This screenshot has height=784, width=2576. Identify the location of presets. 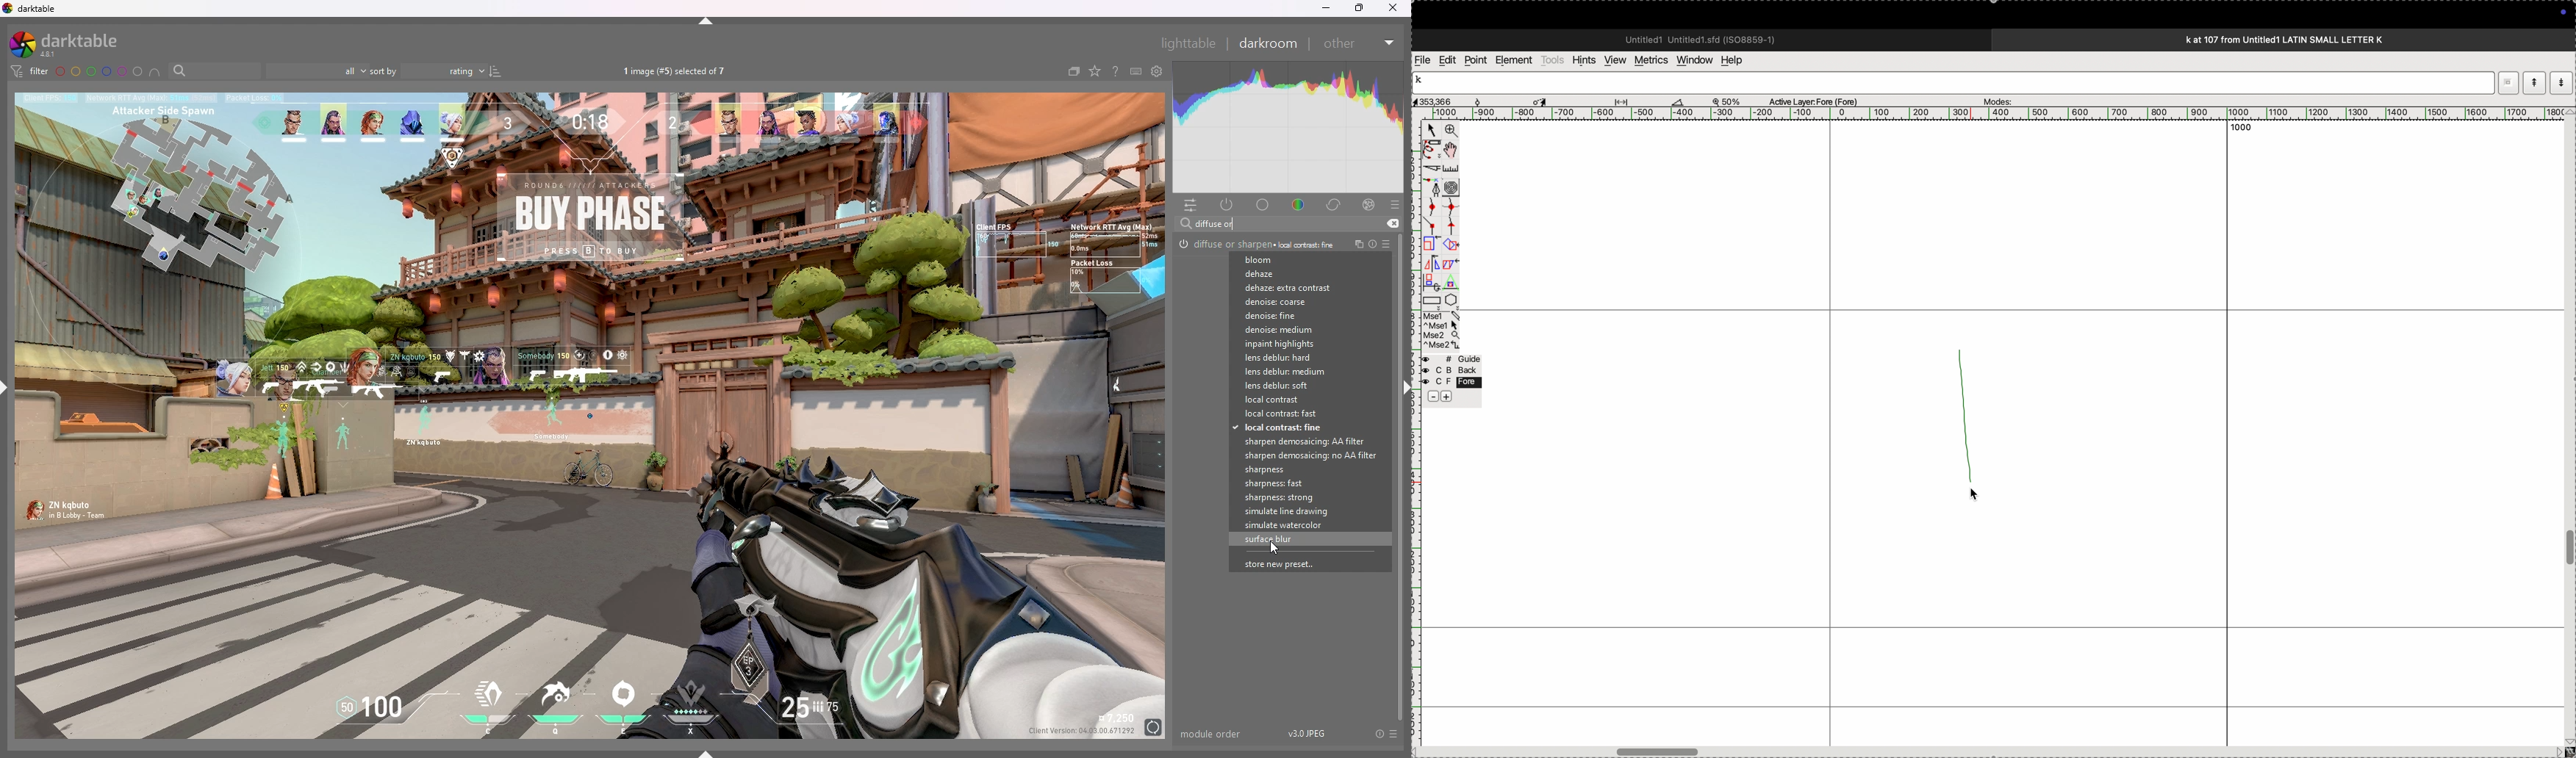
(1394, 734).